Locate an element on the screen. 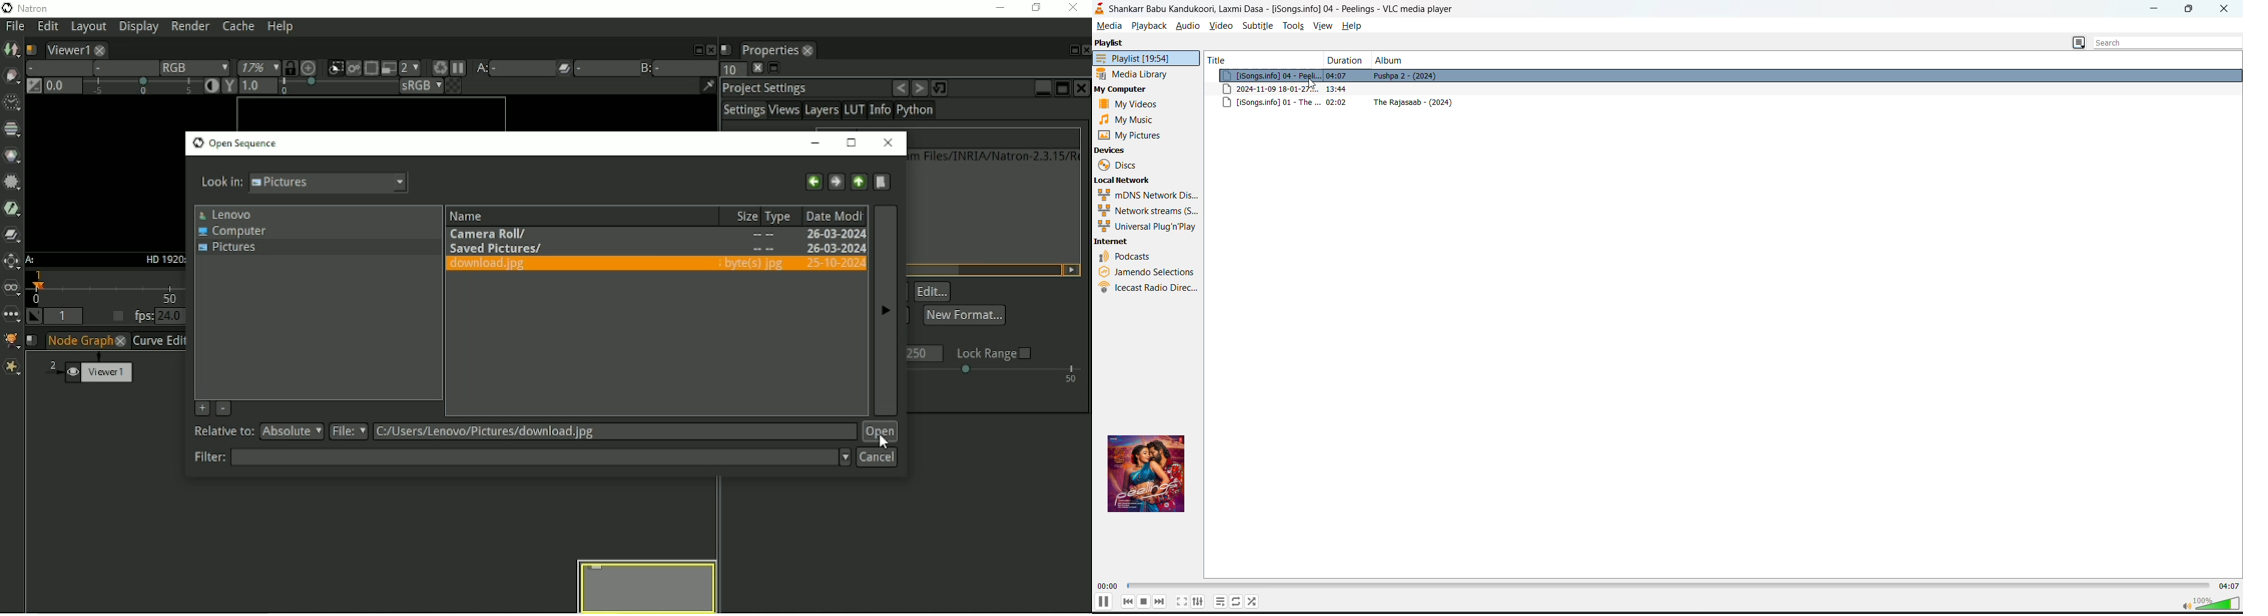 This screenshot has width=2268, height=616. local network is located at coordinates (1126, 180).